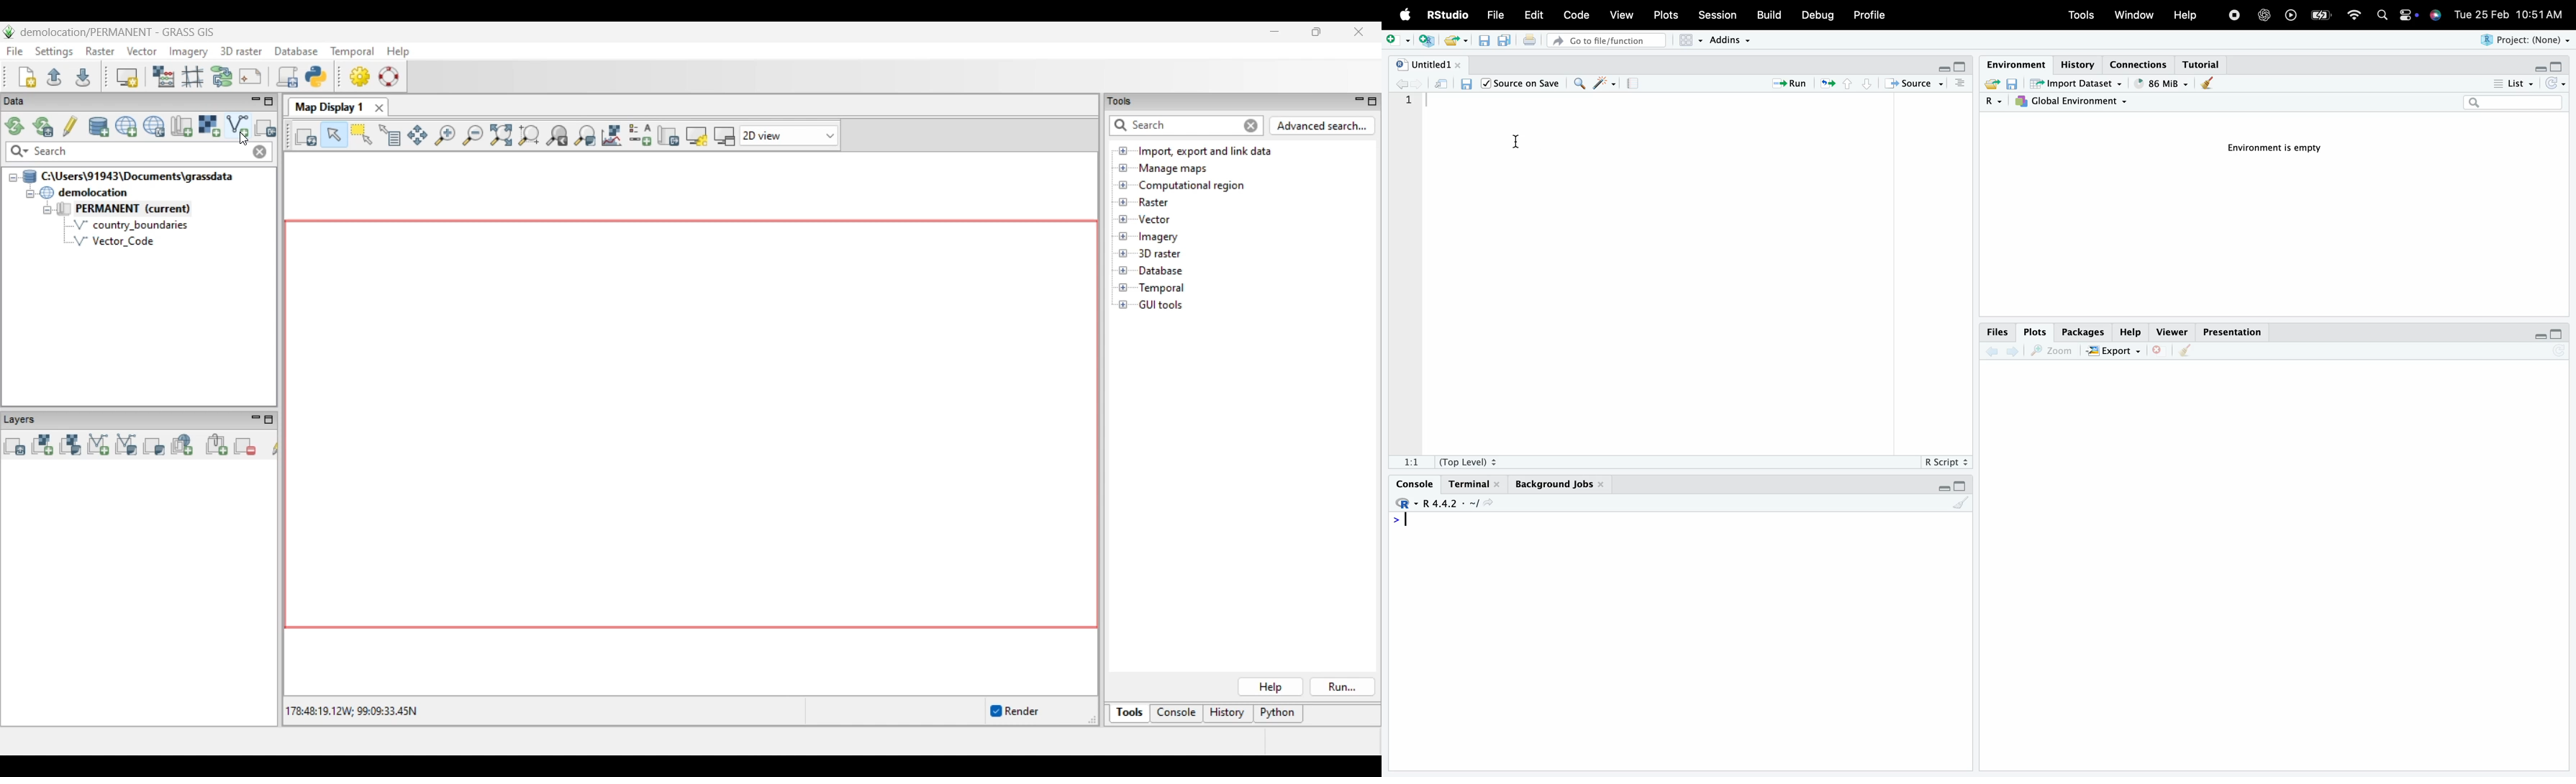  Describe the element at coordinates (2509, 82) in the screenshot. I see `List` at that location.